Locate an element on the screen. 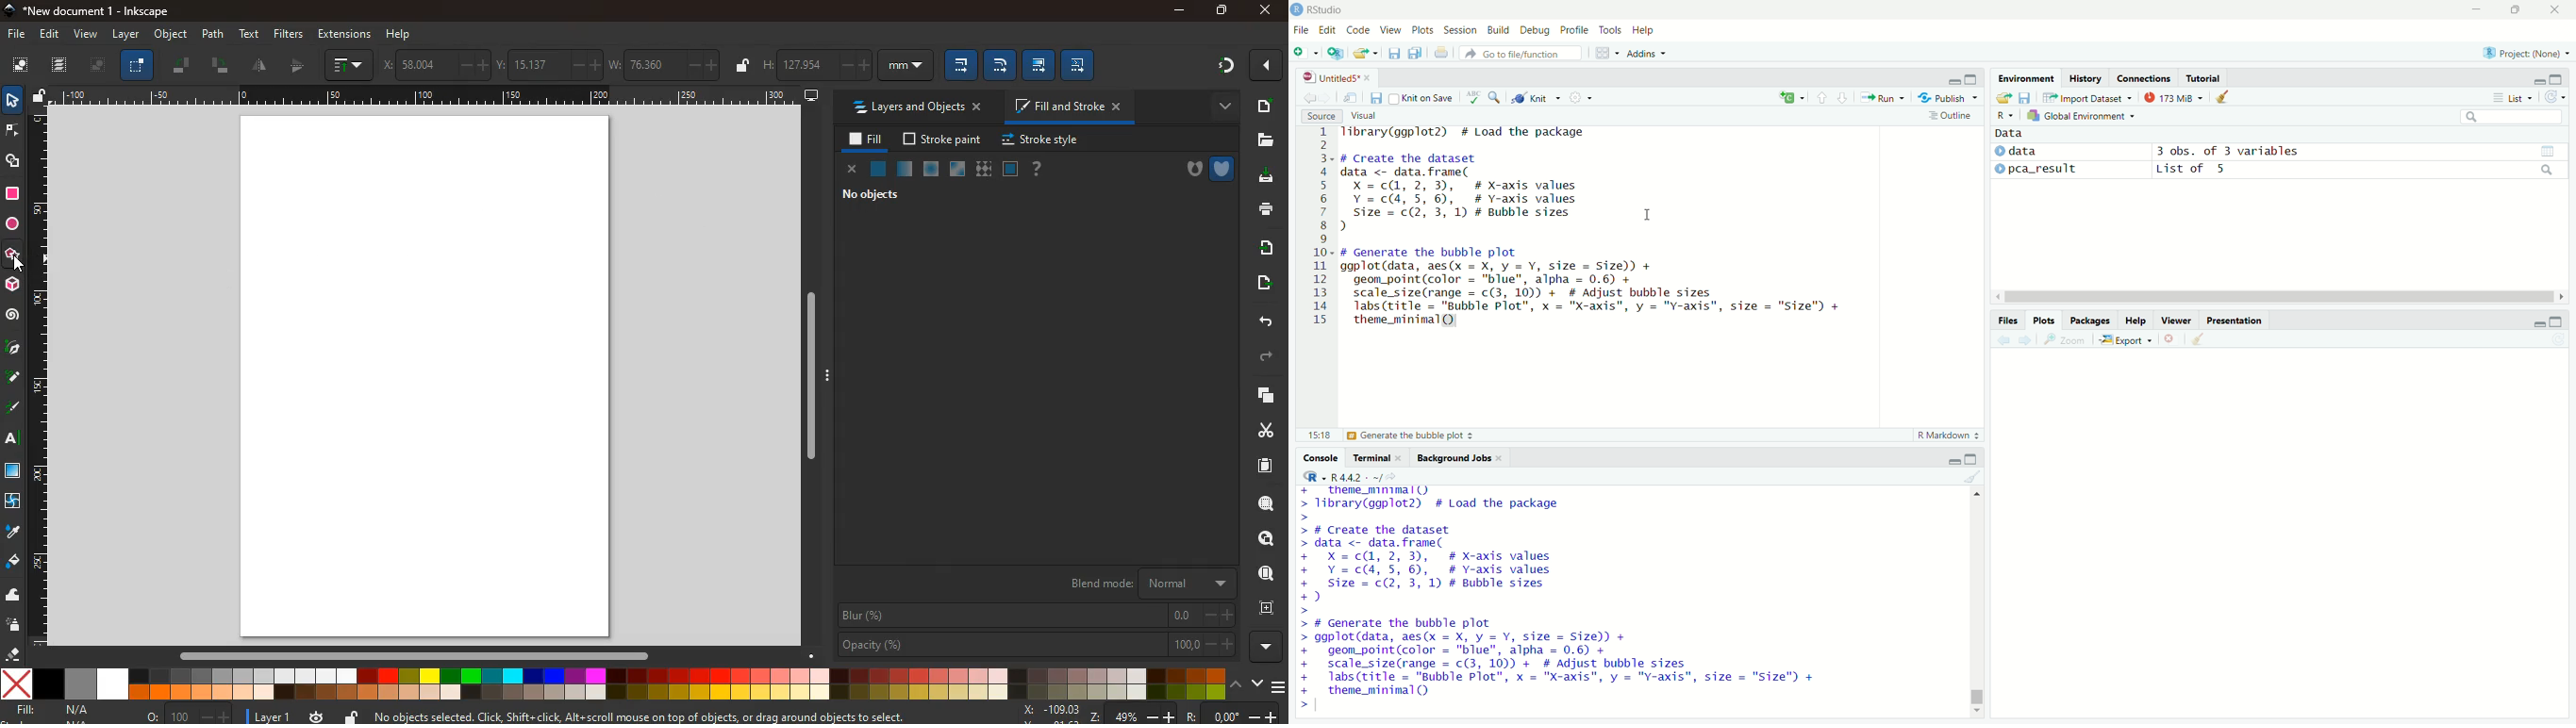  save all documents is located at coordinates (1417, 52).